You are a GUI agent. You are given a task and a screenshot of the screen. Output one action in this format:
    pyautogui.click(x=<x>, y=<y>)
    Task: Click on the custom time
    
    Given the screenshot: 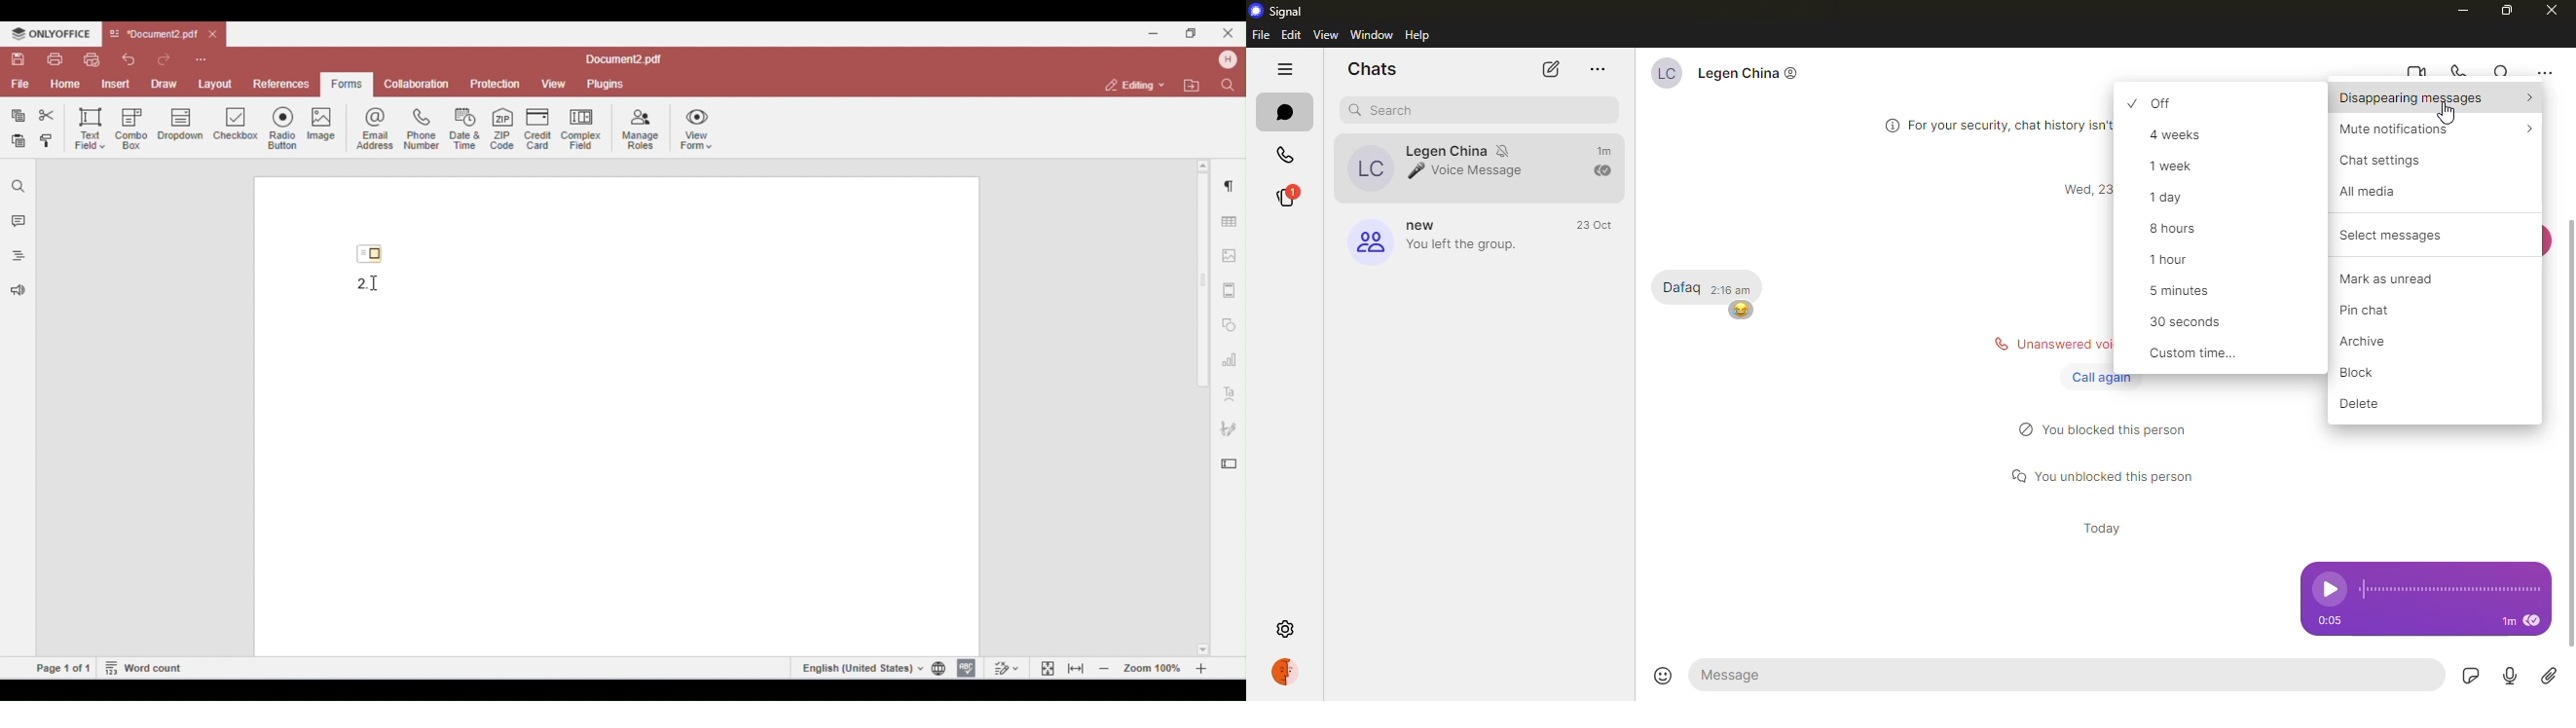 What is the action you would take?
    pyautogui.click(x=2194, y=354)
    